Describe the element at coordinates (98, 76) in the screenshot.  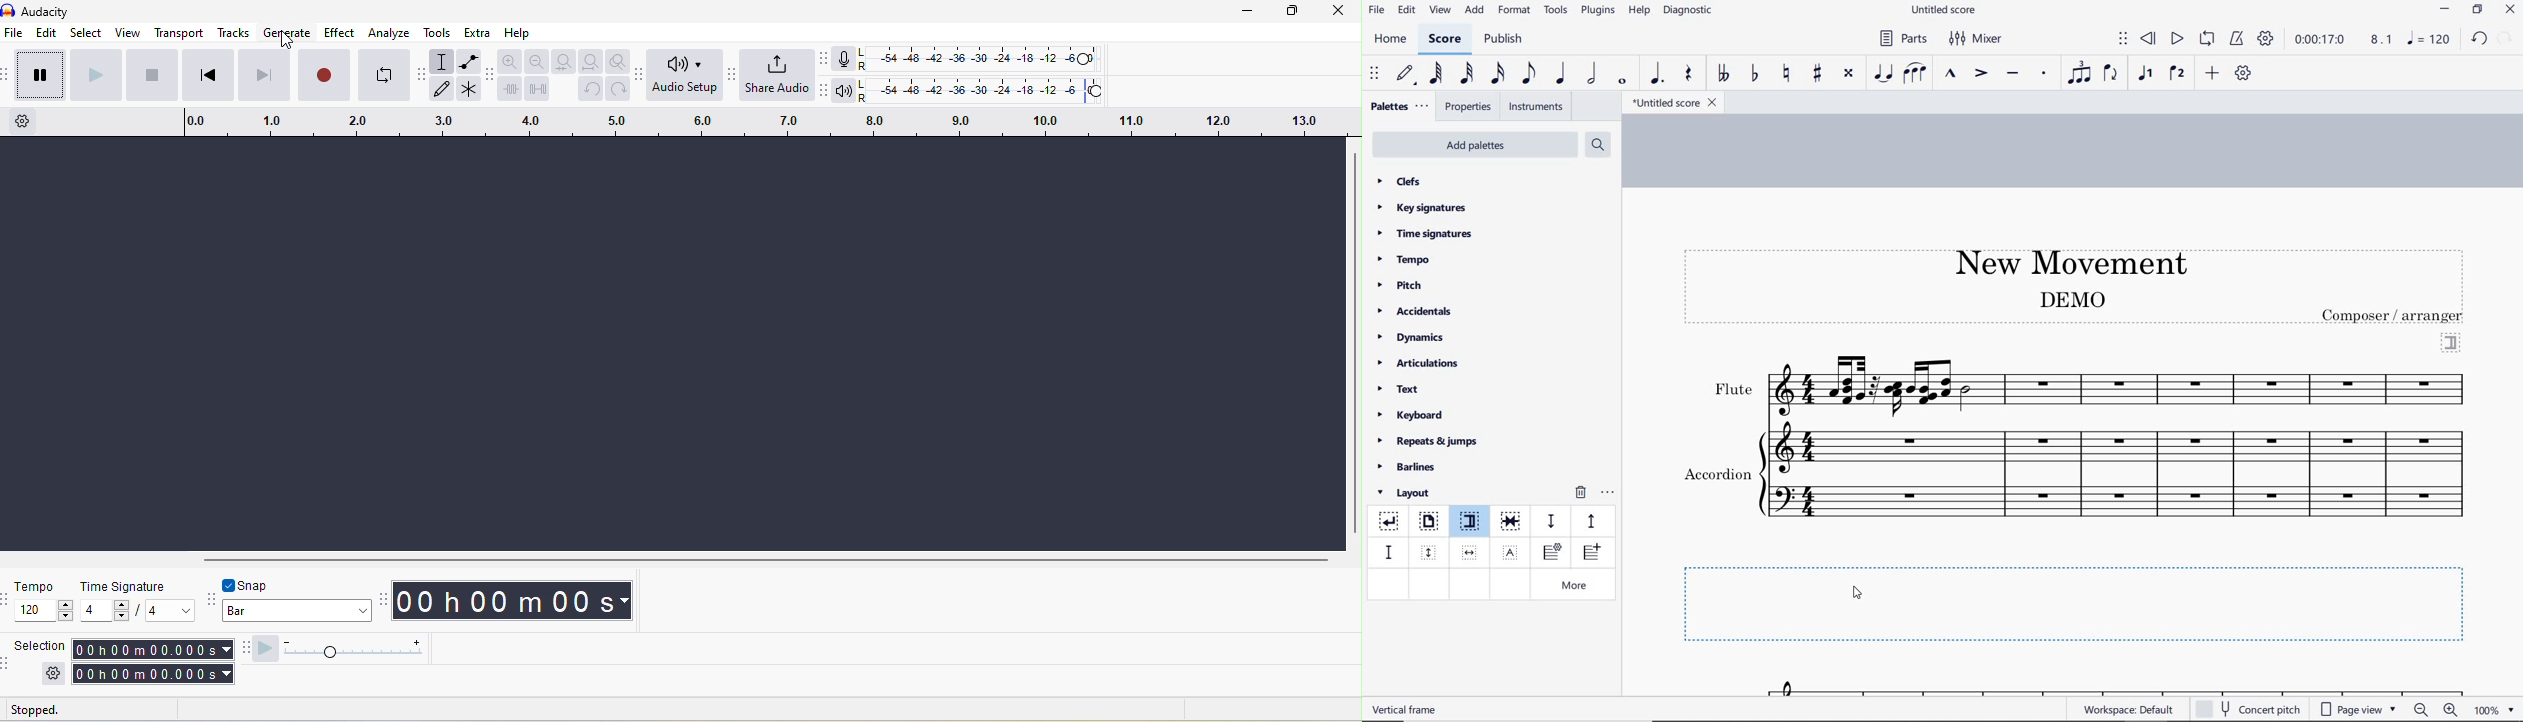
I see `play` at that location.